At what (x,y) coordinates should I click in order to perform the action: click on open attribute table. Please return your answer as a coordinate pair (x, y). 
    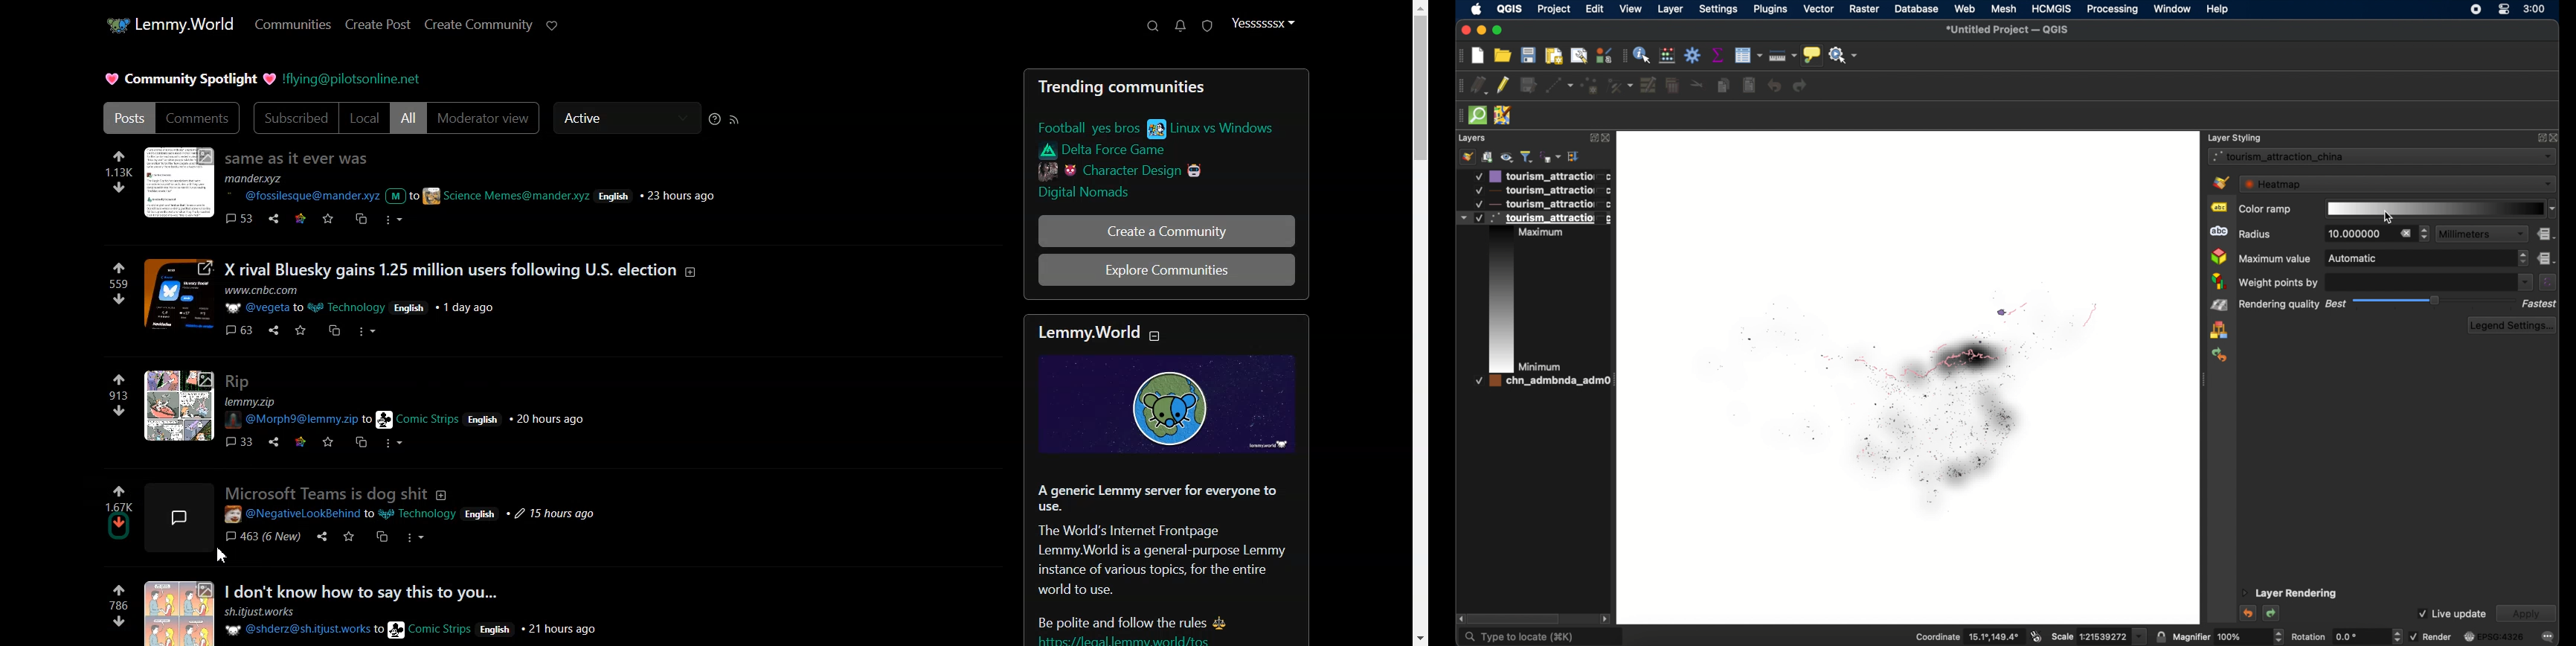
    Looking at the image, I should click on (1749, 55).